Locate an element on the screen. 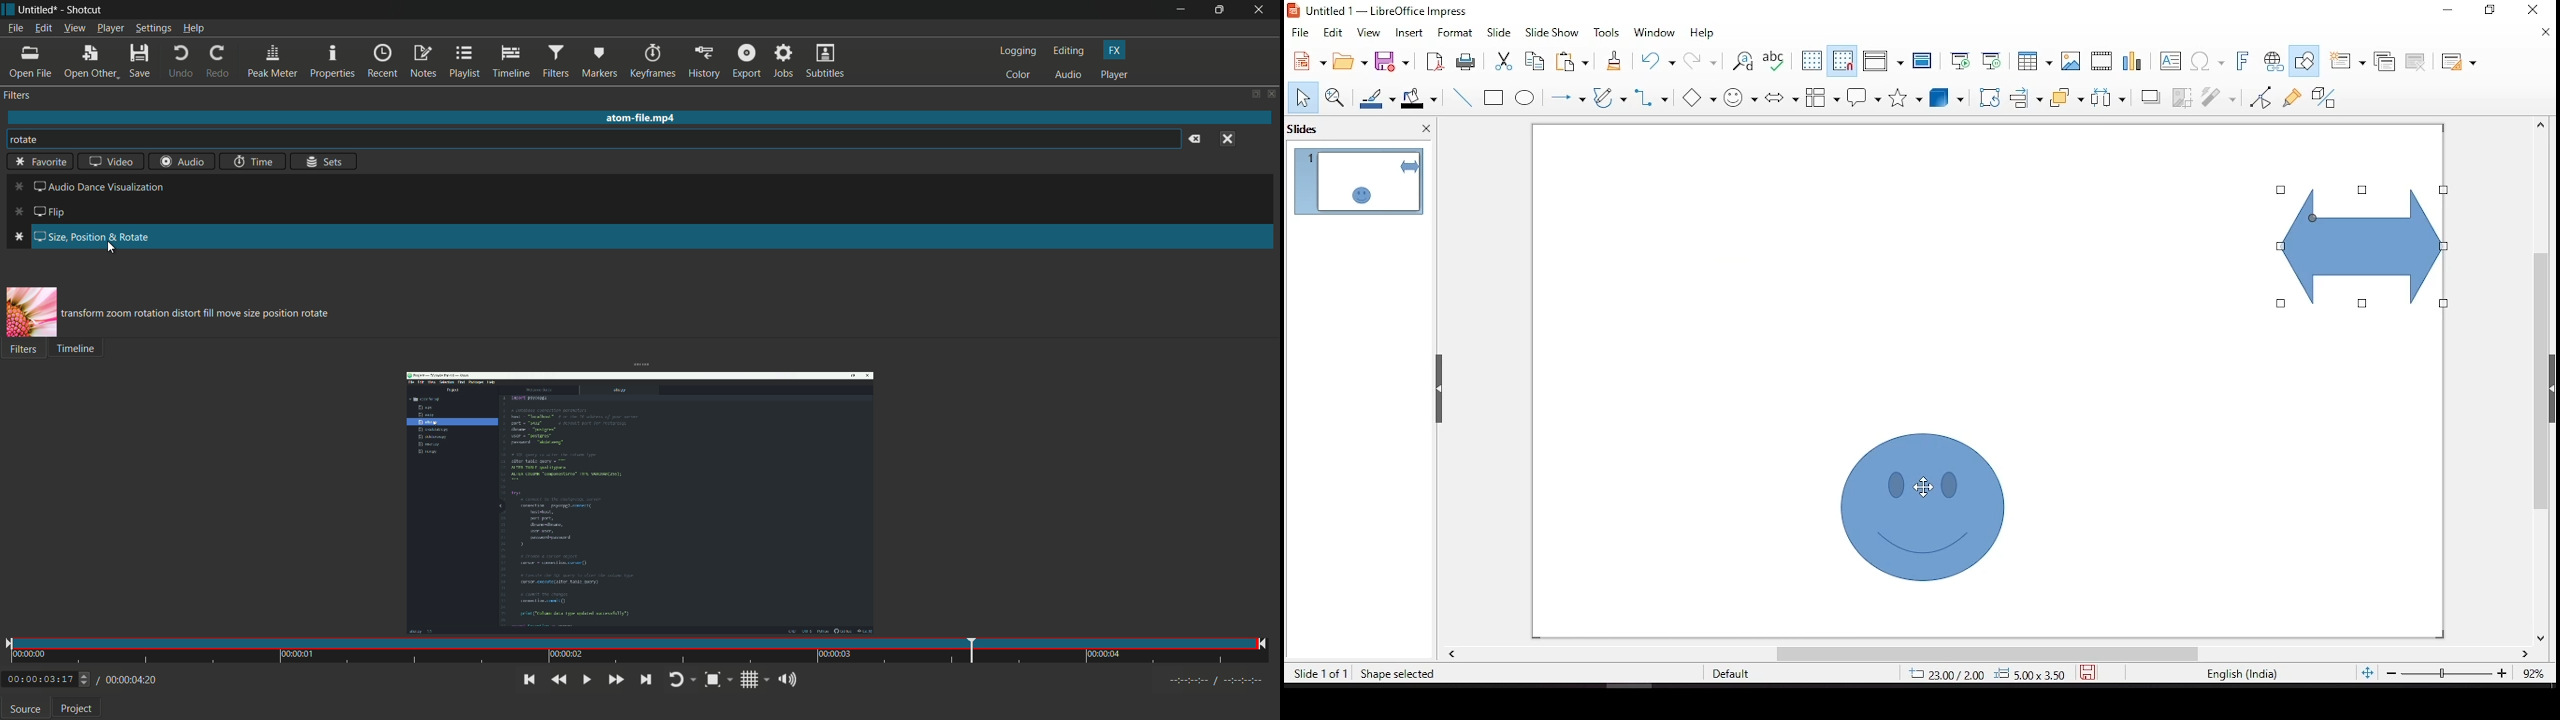 This screenshot has height=728, width=2576. |B) Untitled 1 — LibreOffice Impress is located at coordinates (1378, 11).